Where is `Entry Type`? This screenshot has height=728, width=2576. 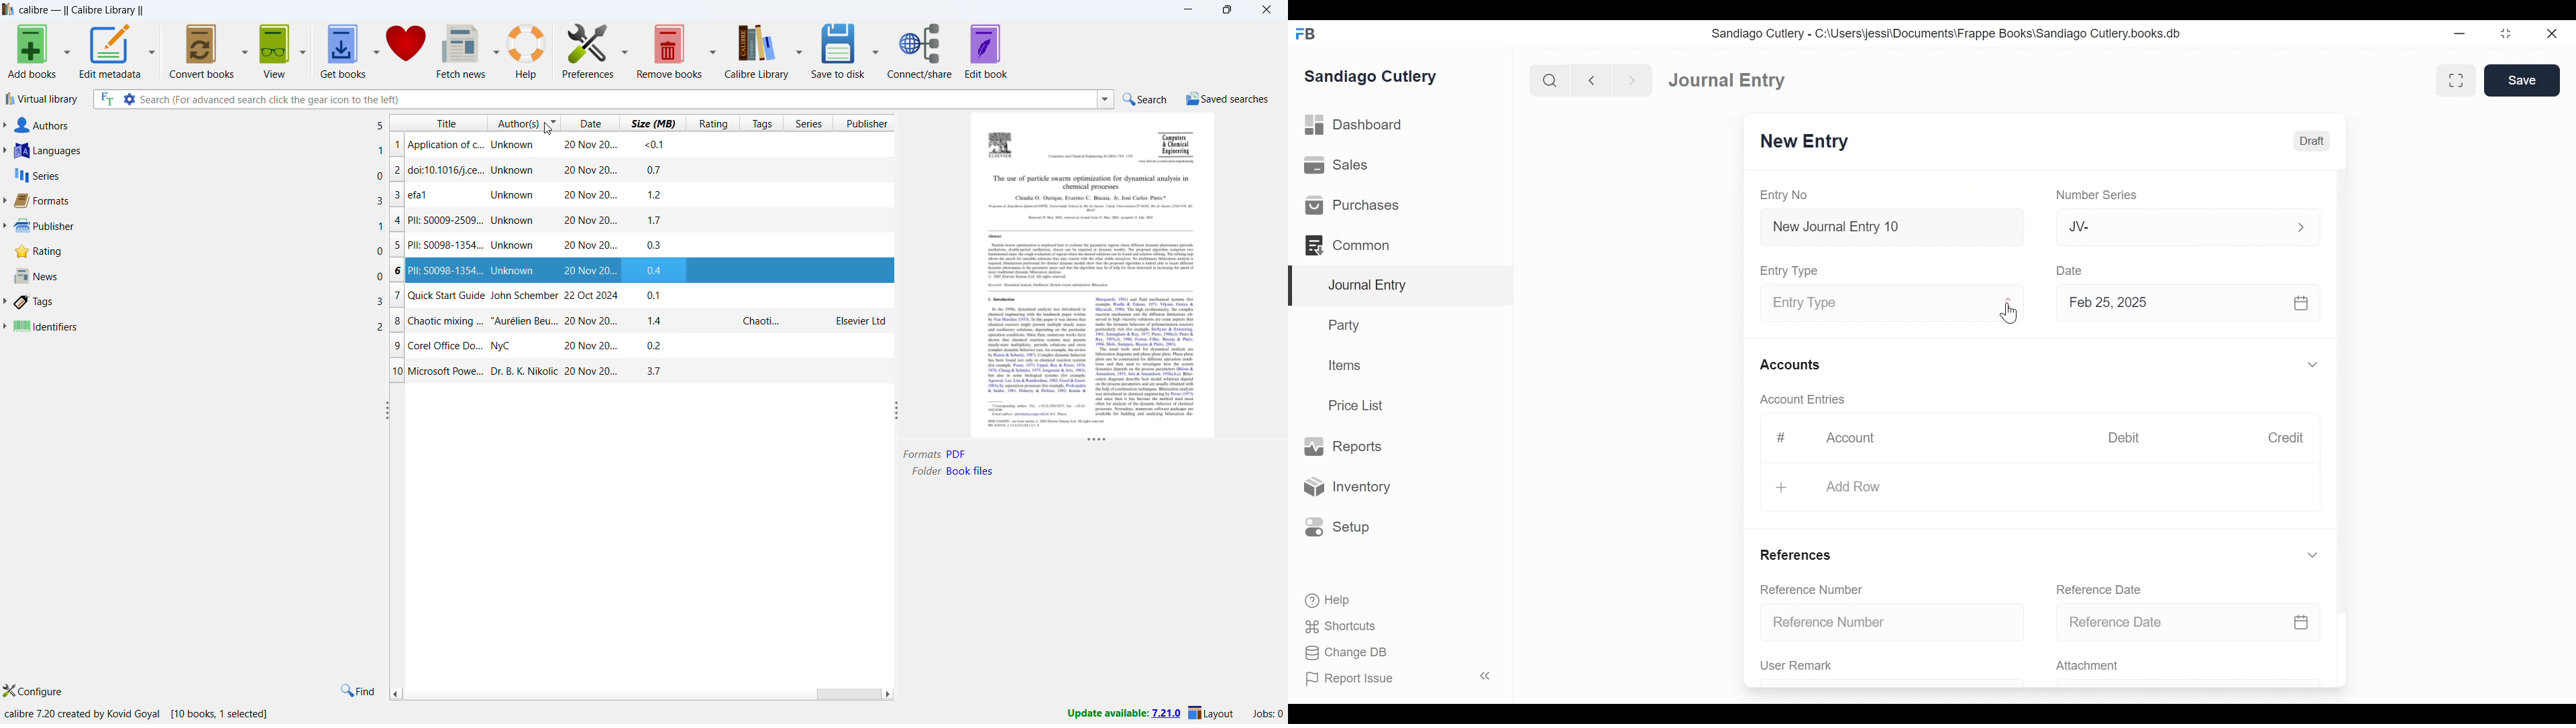
Entry Type is located at coordinates (1876, 304).